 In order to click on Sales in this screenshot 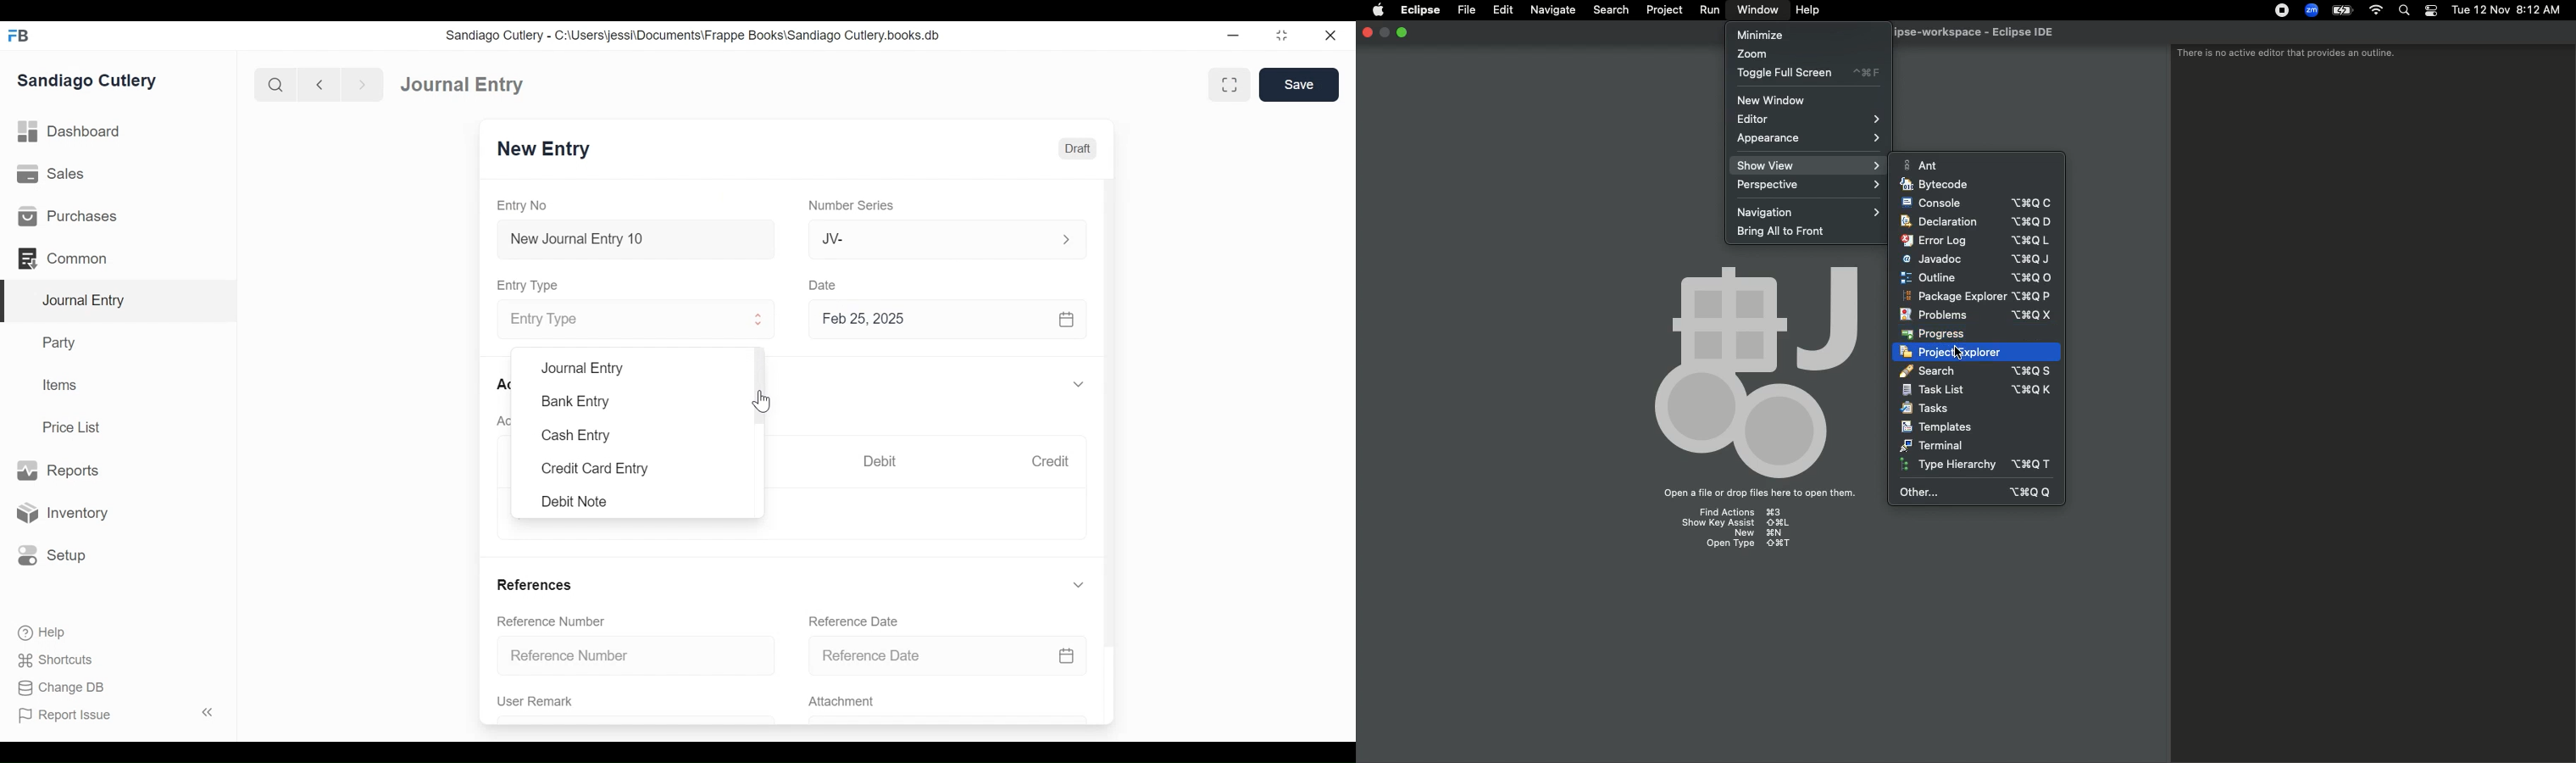, I will do `click(49, 175)`.